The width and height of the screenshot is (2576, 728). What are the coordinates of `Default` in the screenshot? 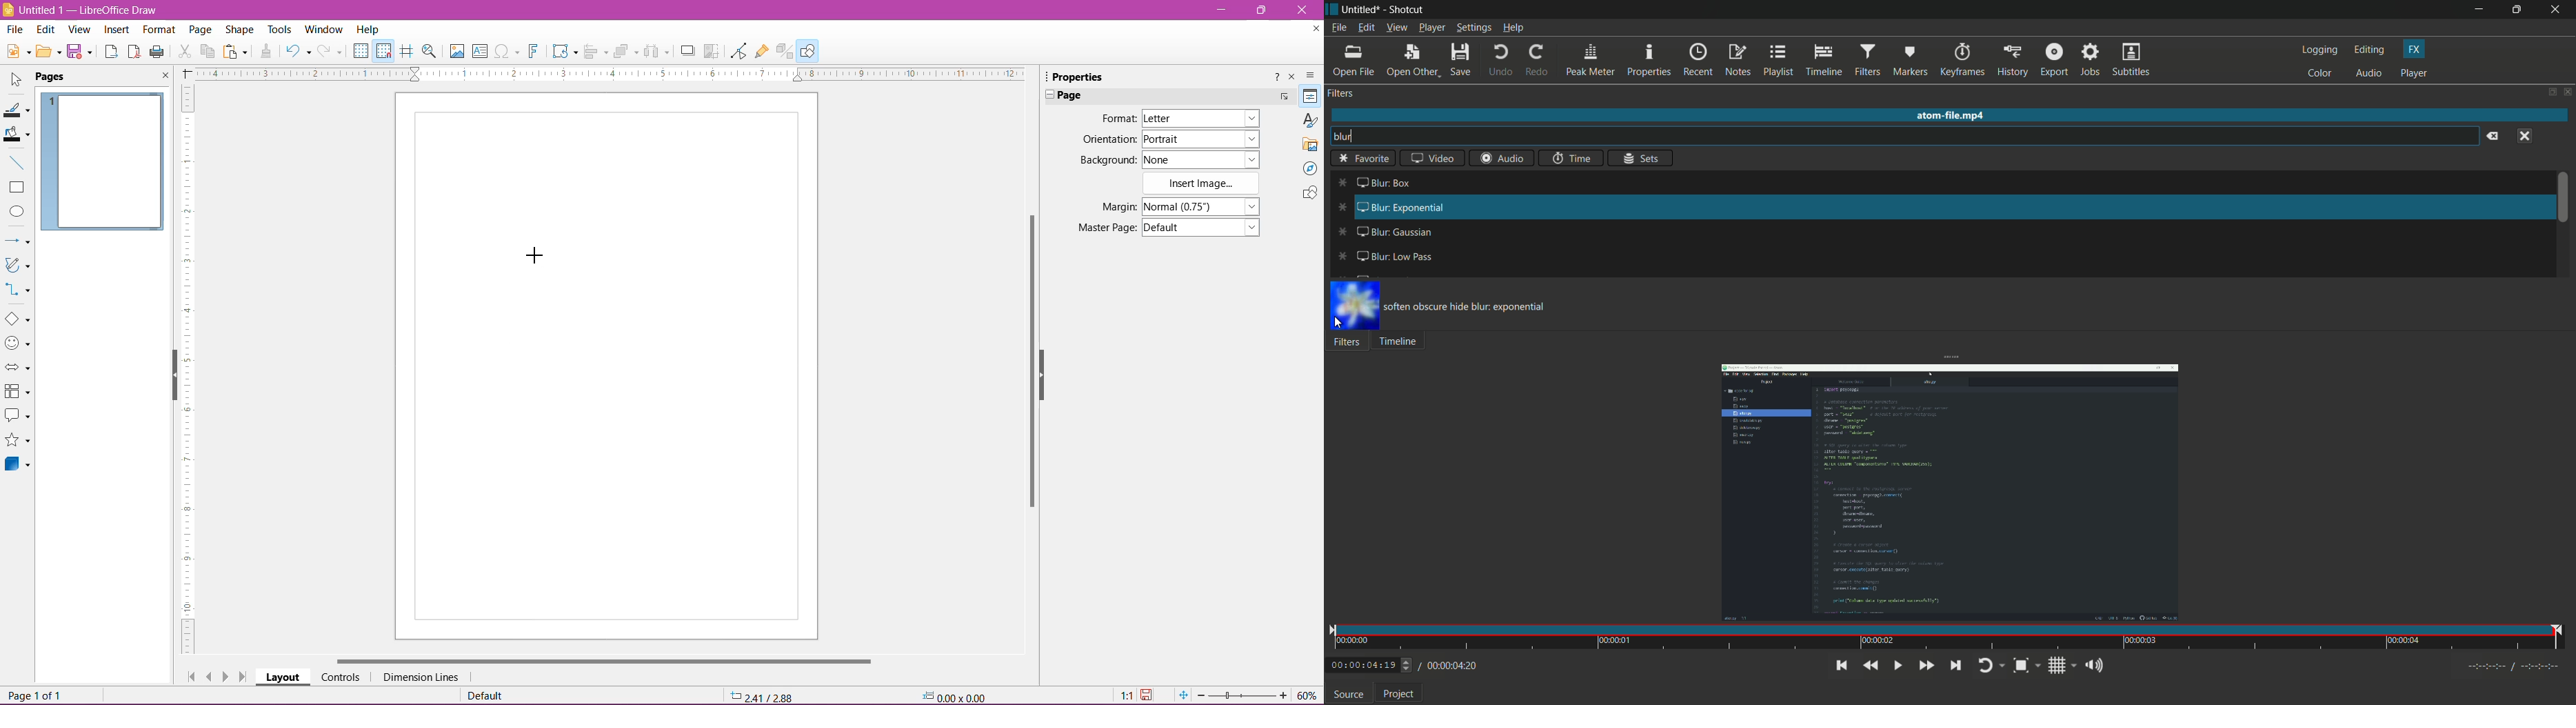 It's located at (489, 695).